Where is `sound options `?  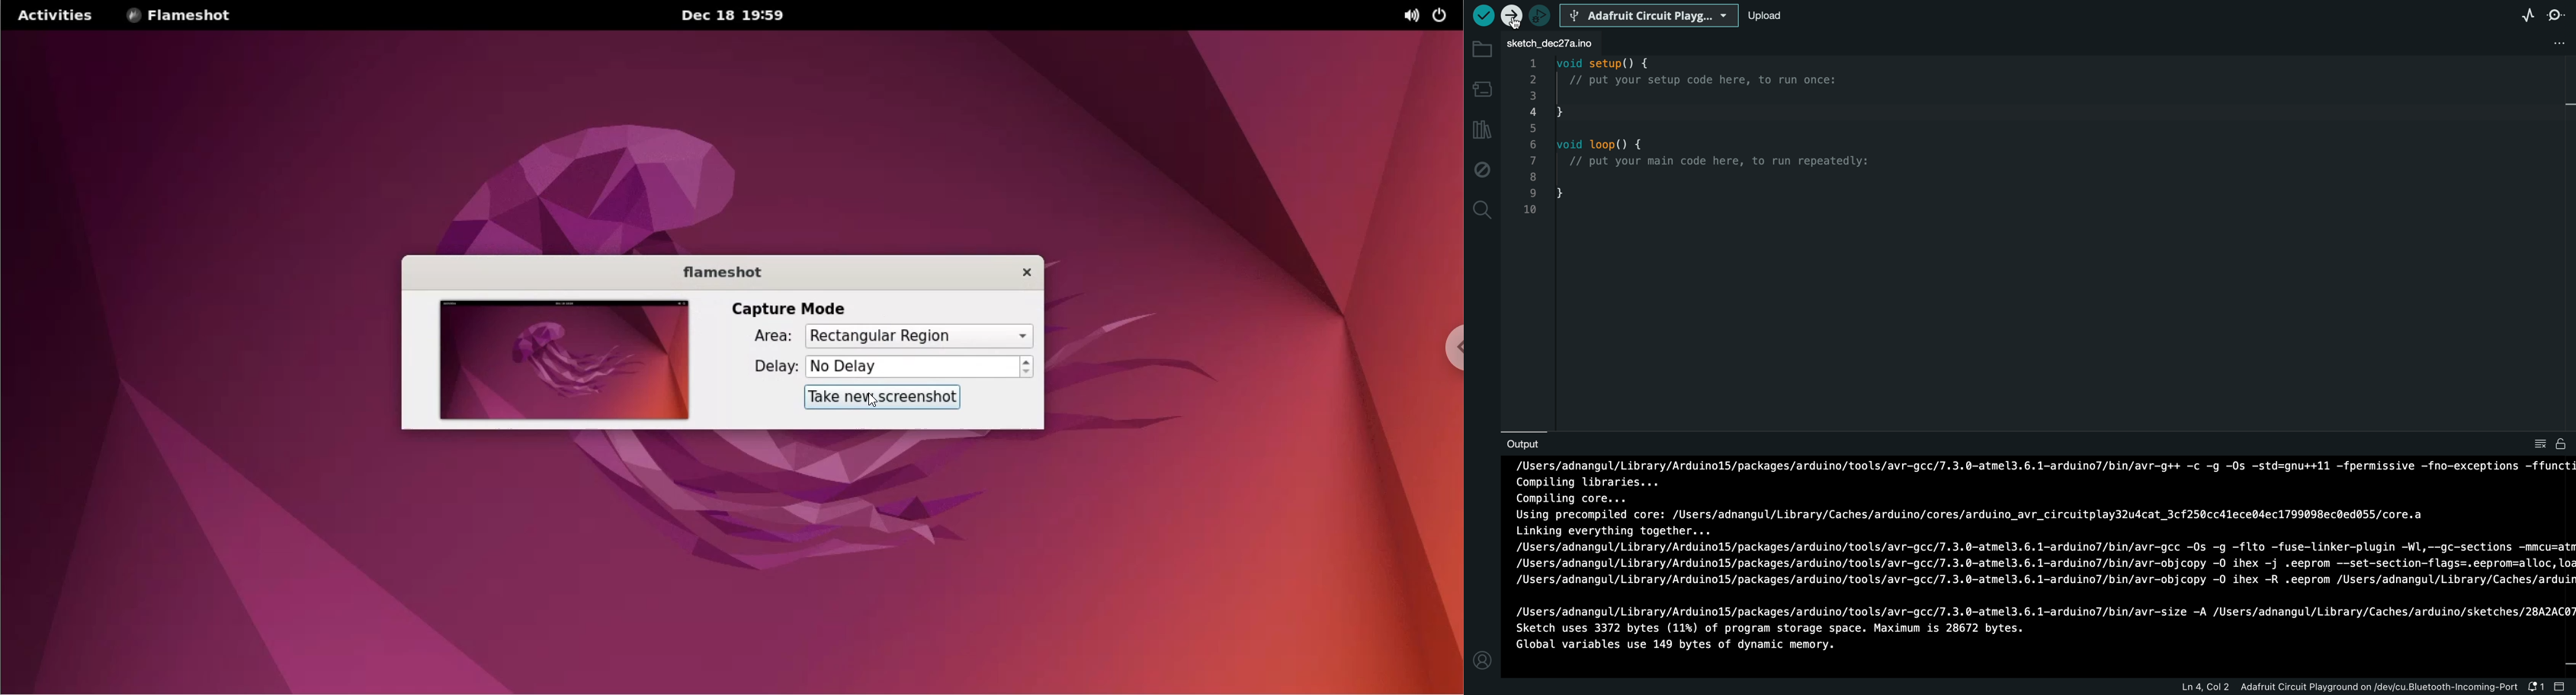
sound options  is located at coordinates (1410, 16).